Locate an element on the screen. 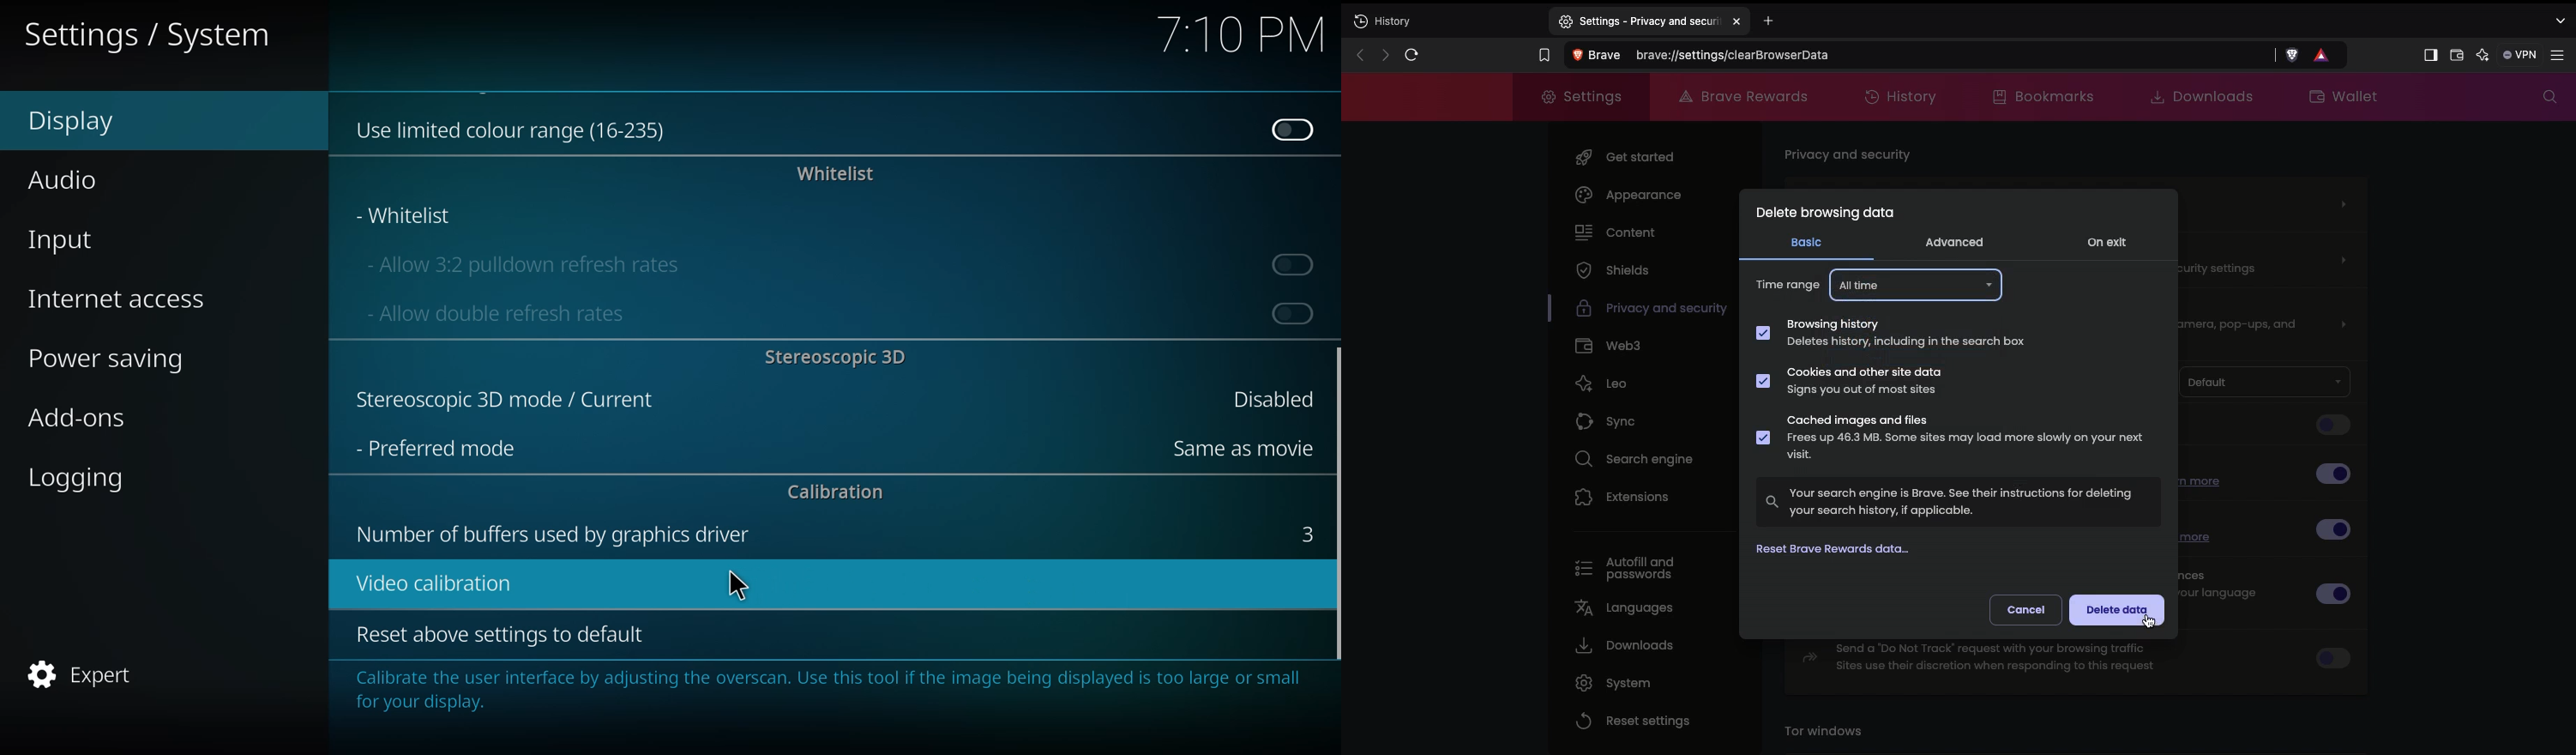  input is located at coordinates (68, 238).